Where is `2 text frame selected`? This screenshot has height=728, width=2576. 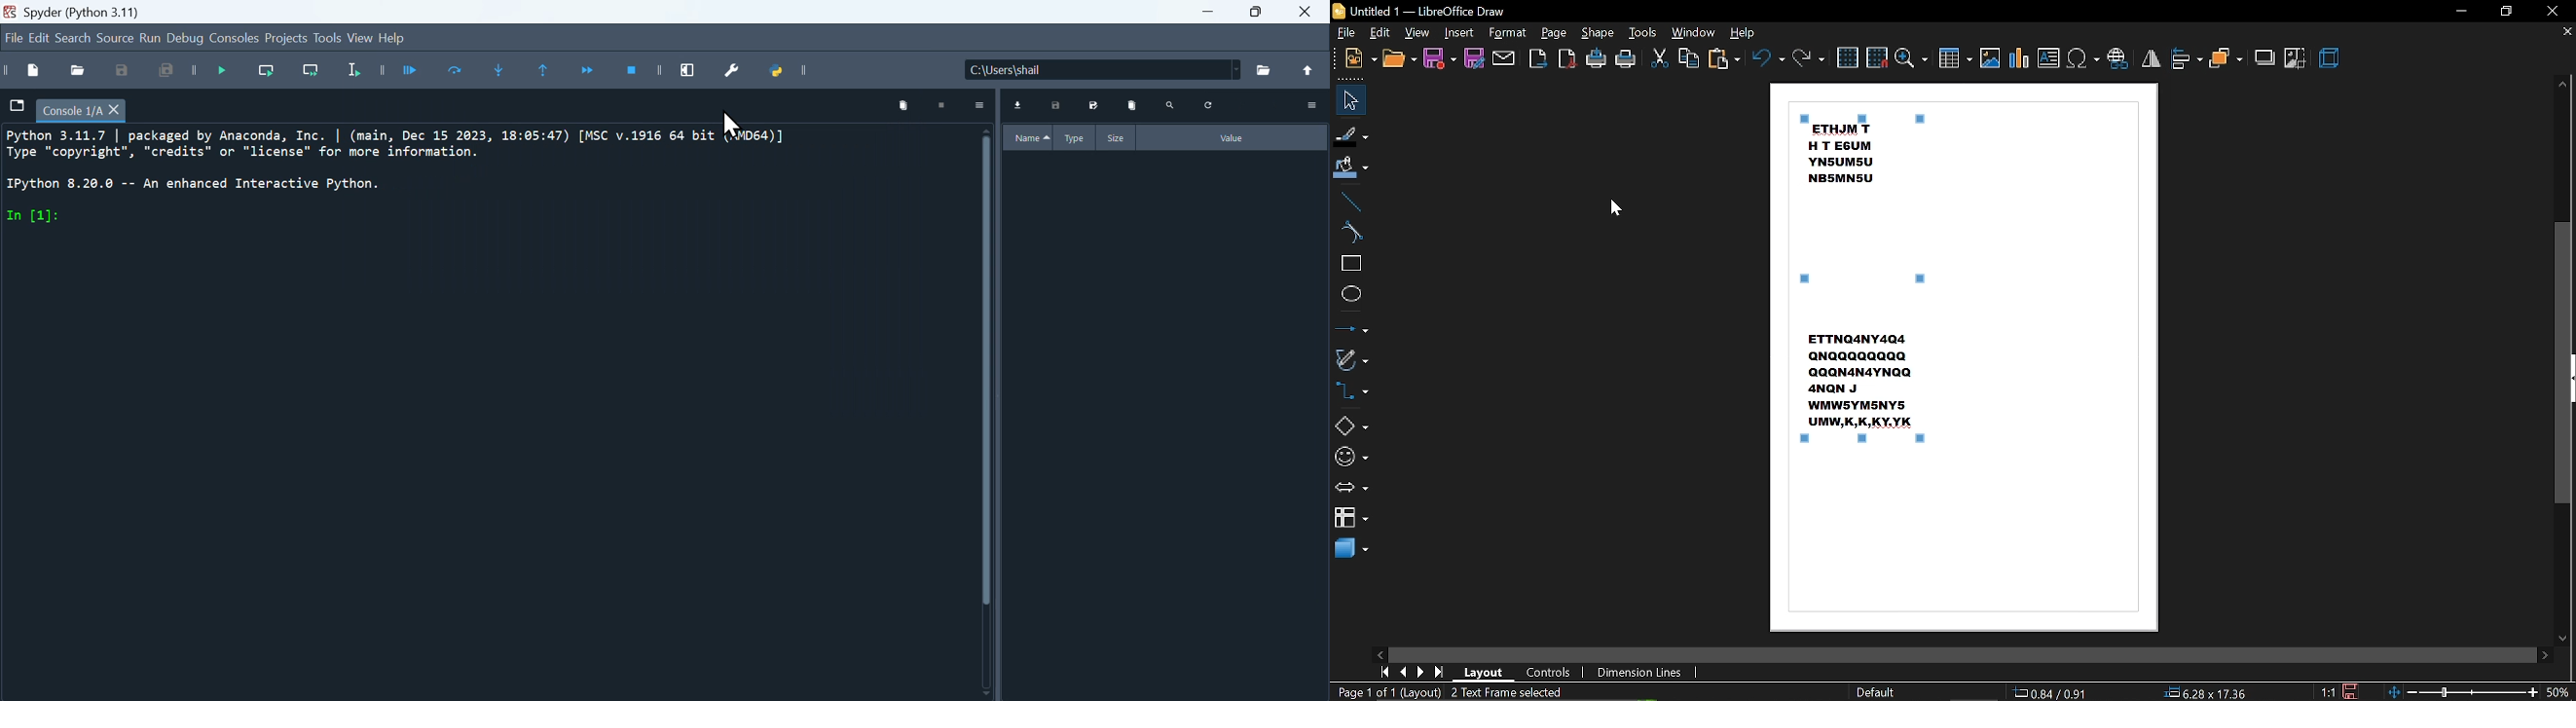 2 text frame selected is located at coordinates (1517, 692).